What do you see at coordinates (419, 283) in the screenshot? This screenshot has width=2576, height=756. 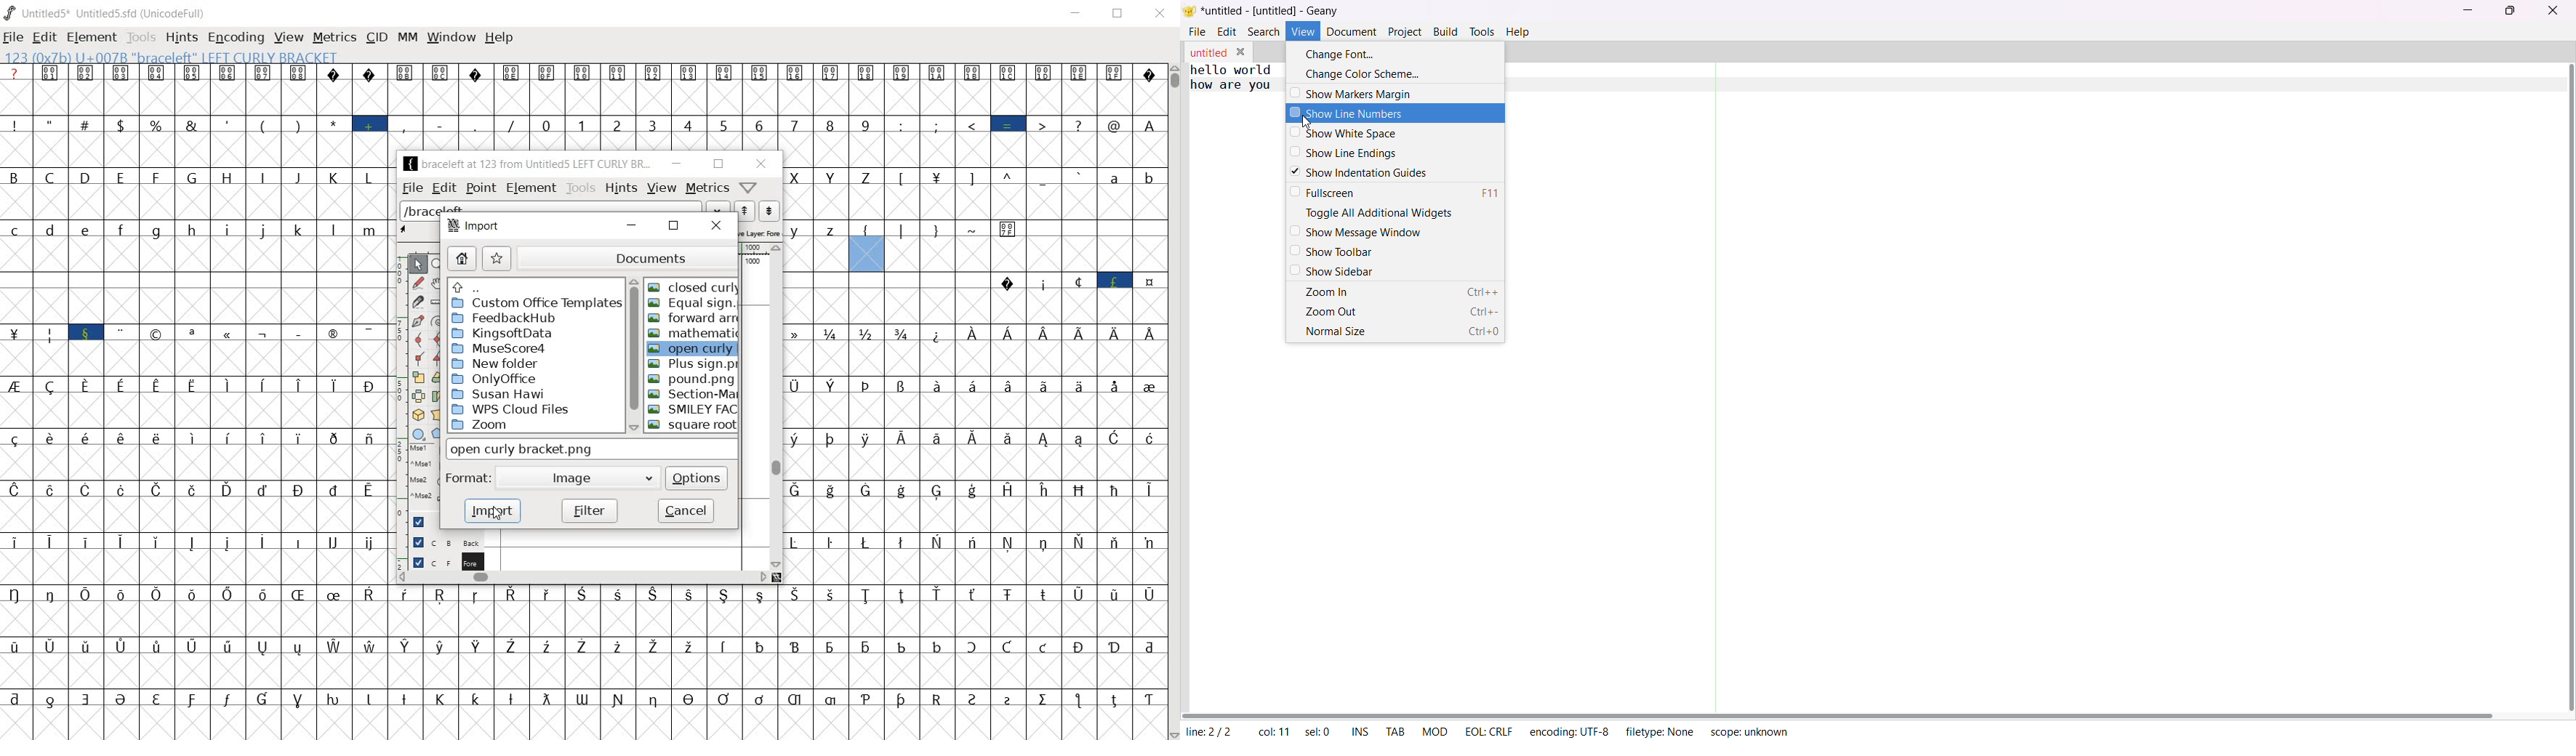 I see `draw a freehand curve` at bounding box center [419, 283].